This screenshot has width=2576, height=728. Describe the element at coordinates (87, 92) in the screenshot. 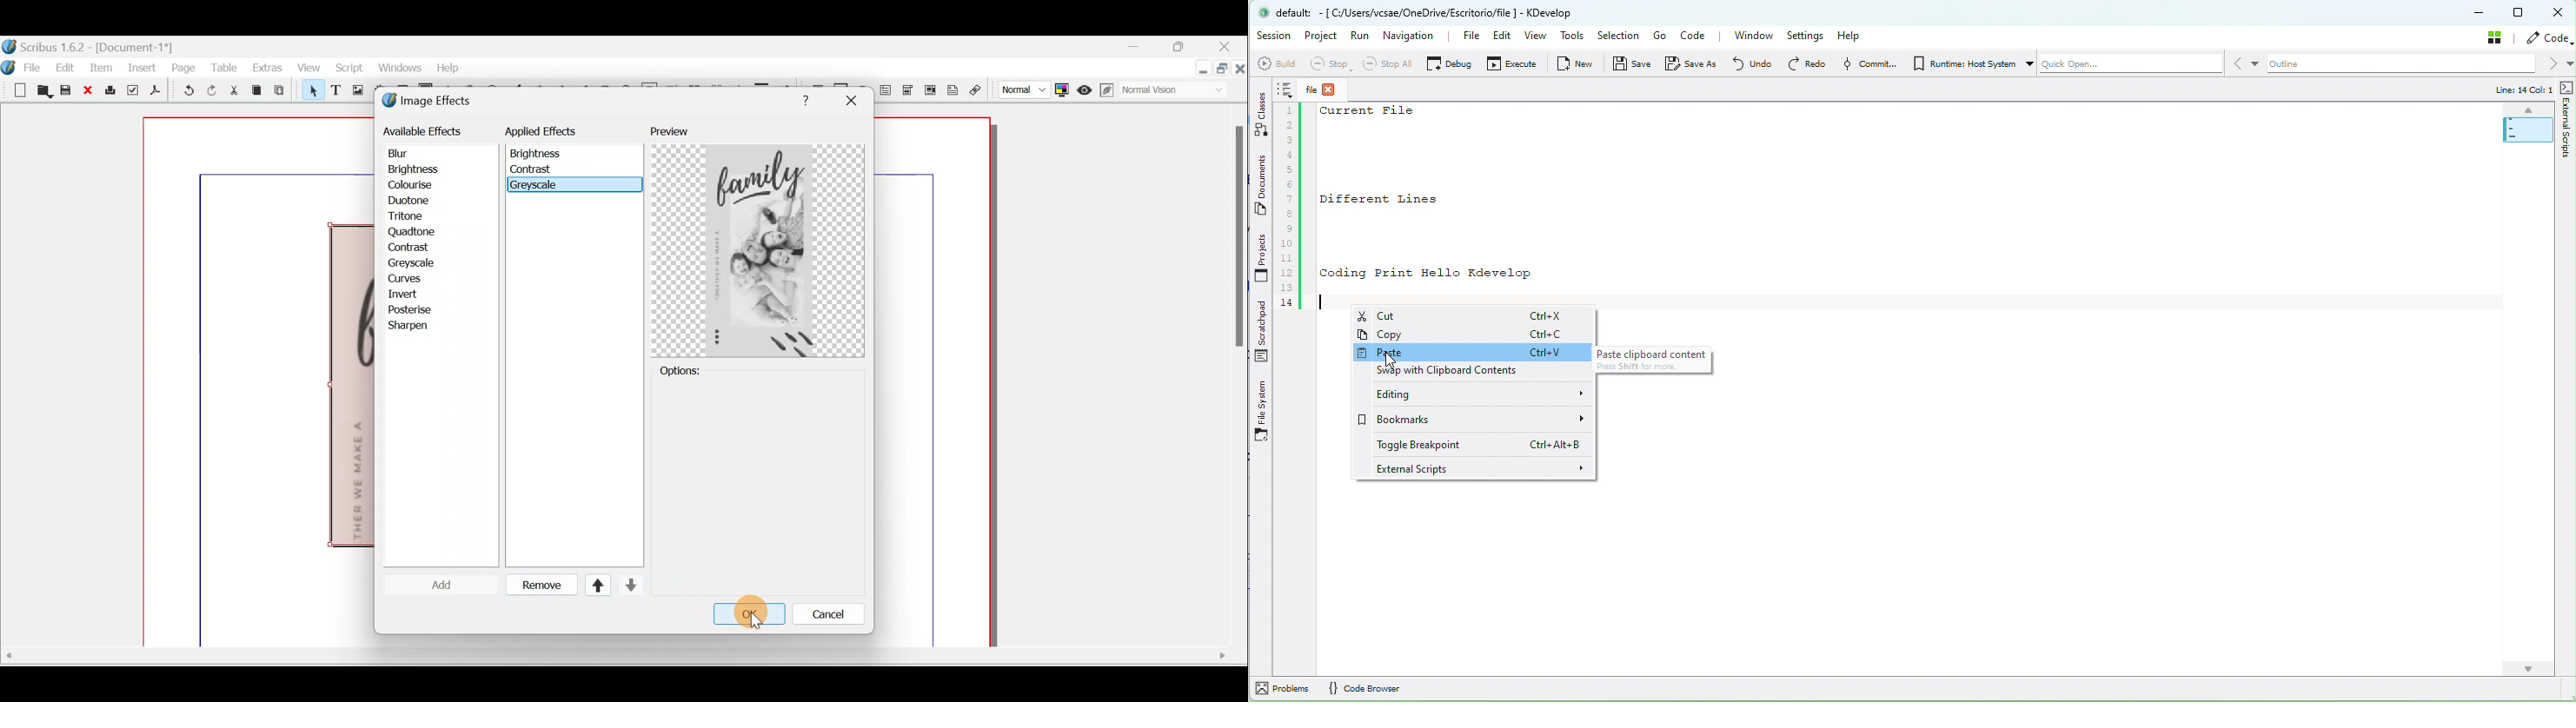

I see `Close` at that location.